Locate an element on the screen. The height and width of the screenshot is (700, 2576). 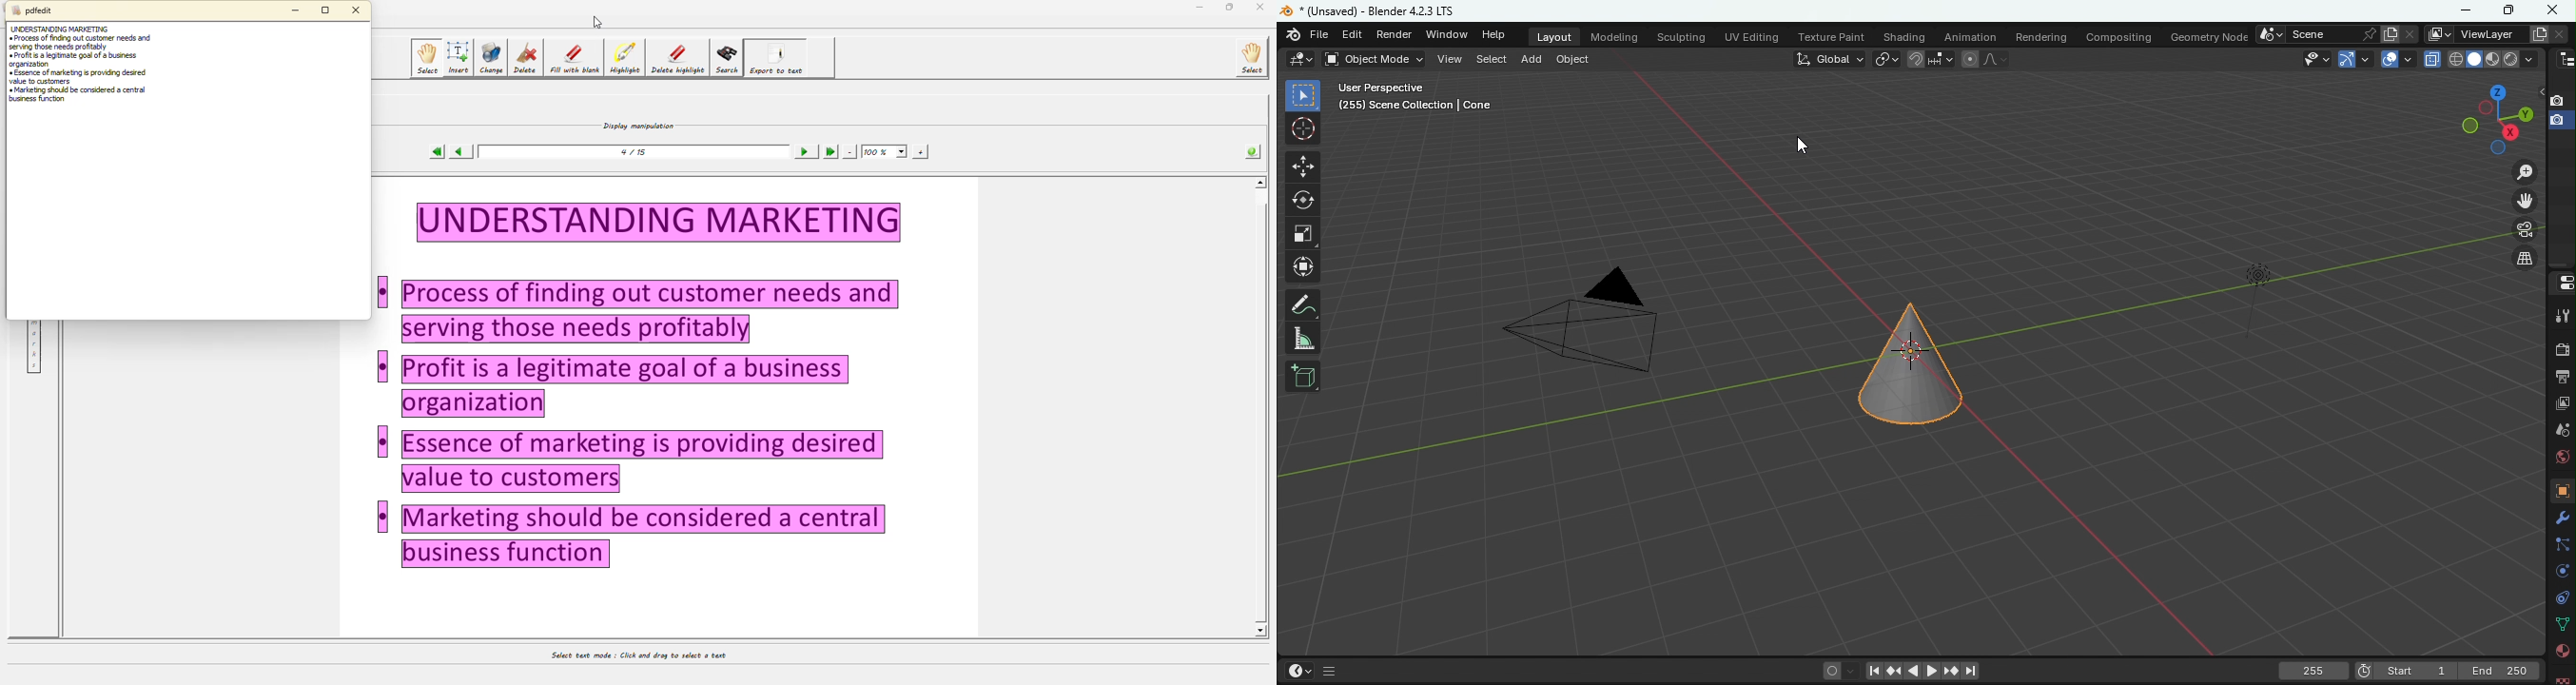
Minimize is located at coordinates (2463, 10).